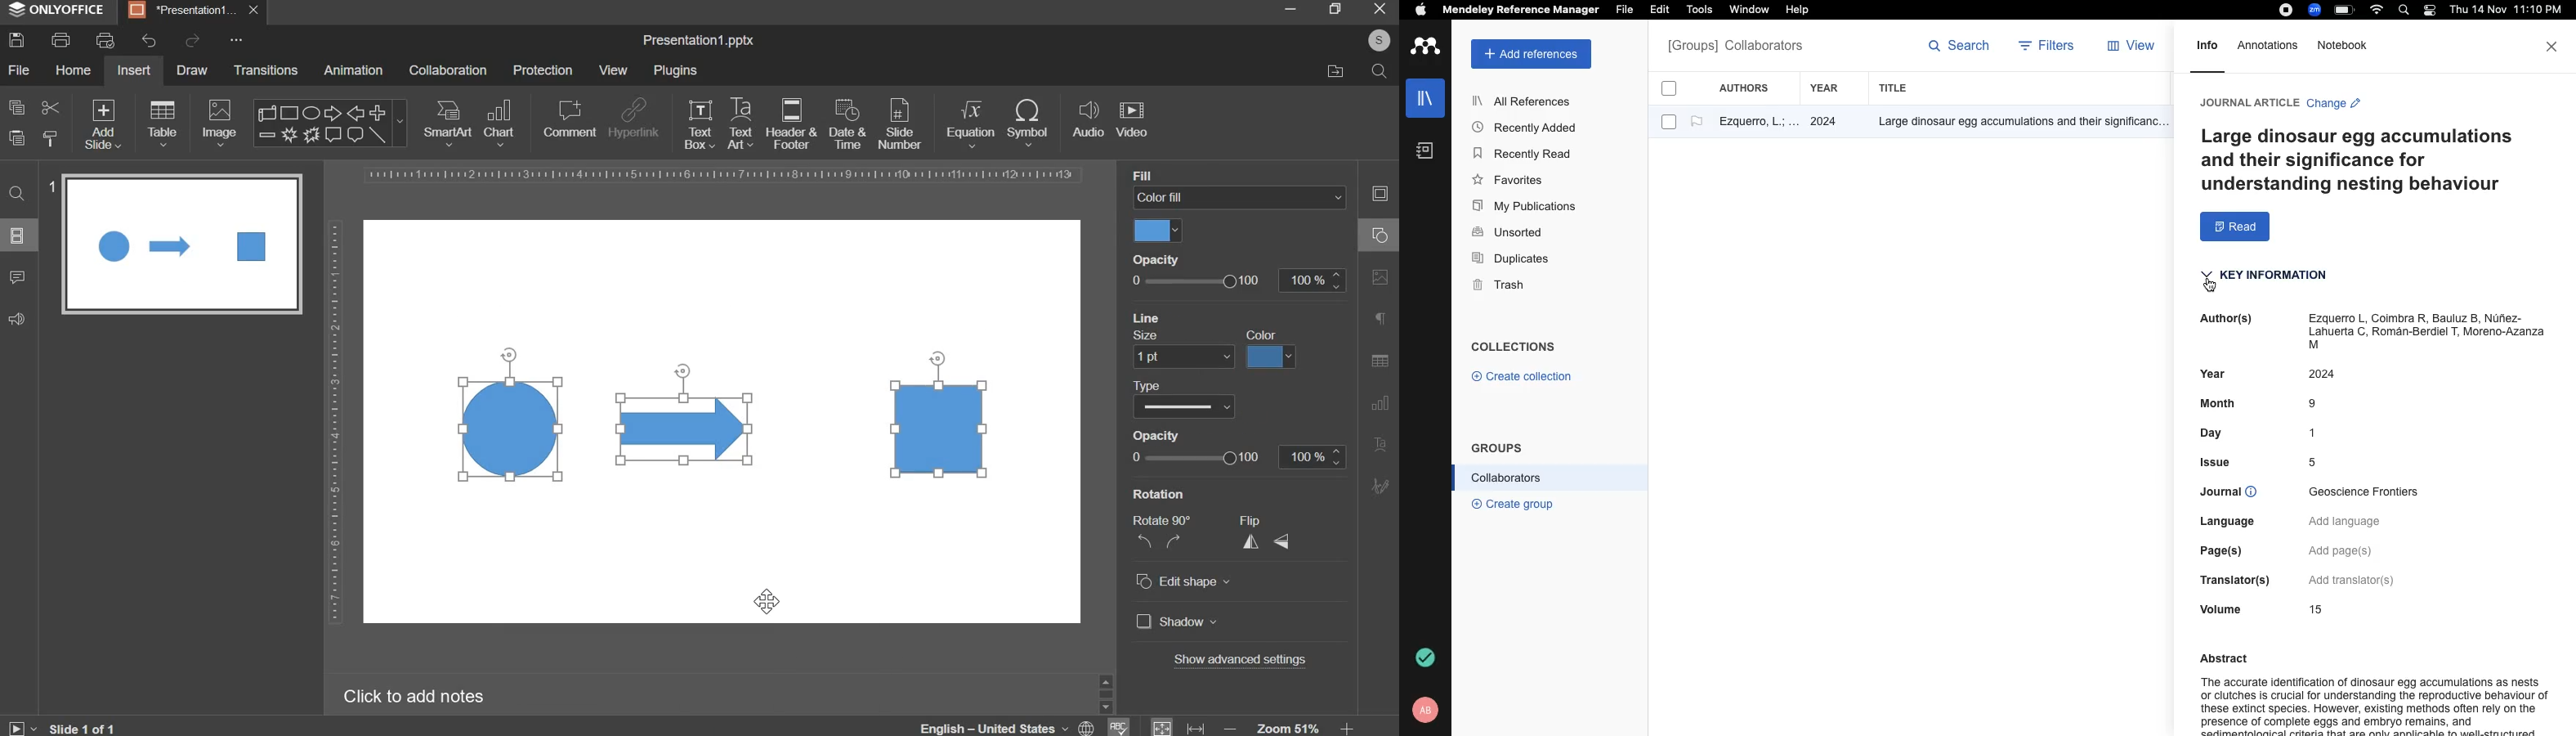 The width and height of the screenshot is (2576, 756). I want to click on transitions, so click(267, 70).